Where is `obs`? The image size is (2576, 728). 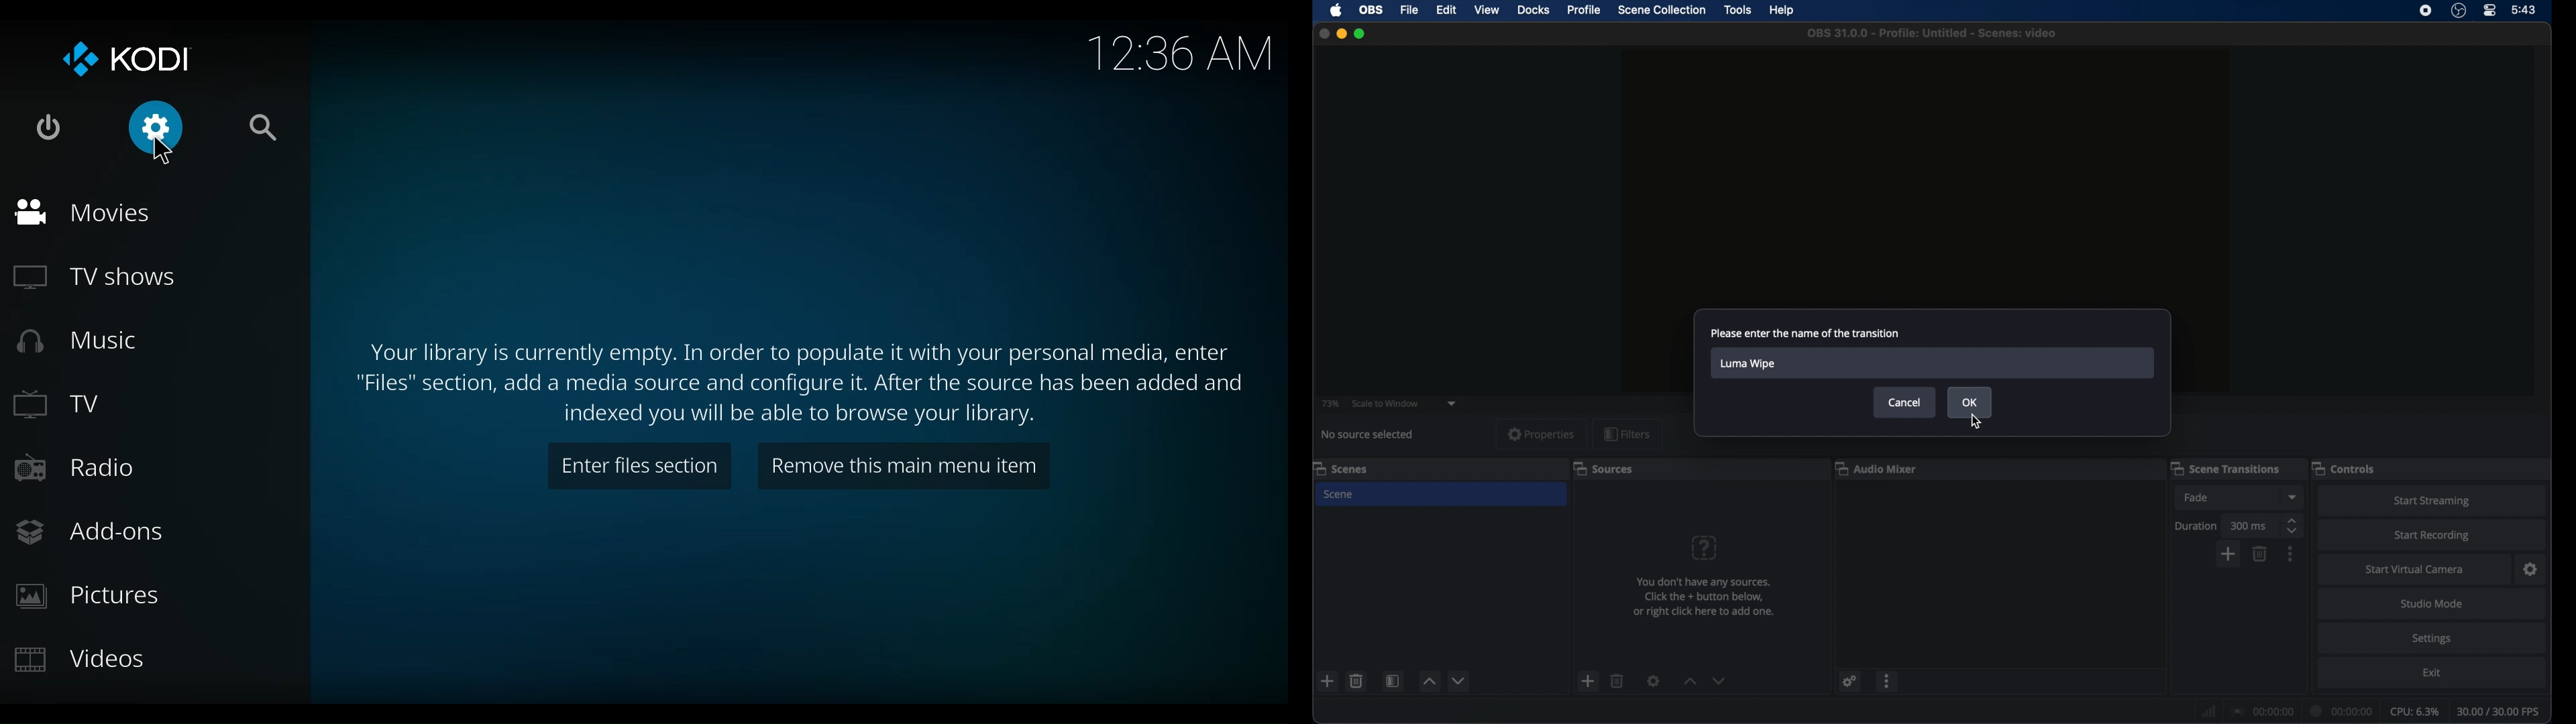 obs is located at coordinates (1371, 9).